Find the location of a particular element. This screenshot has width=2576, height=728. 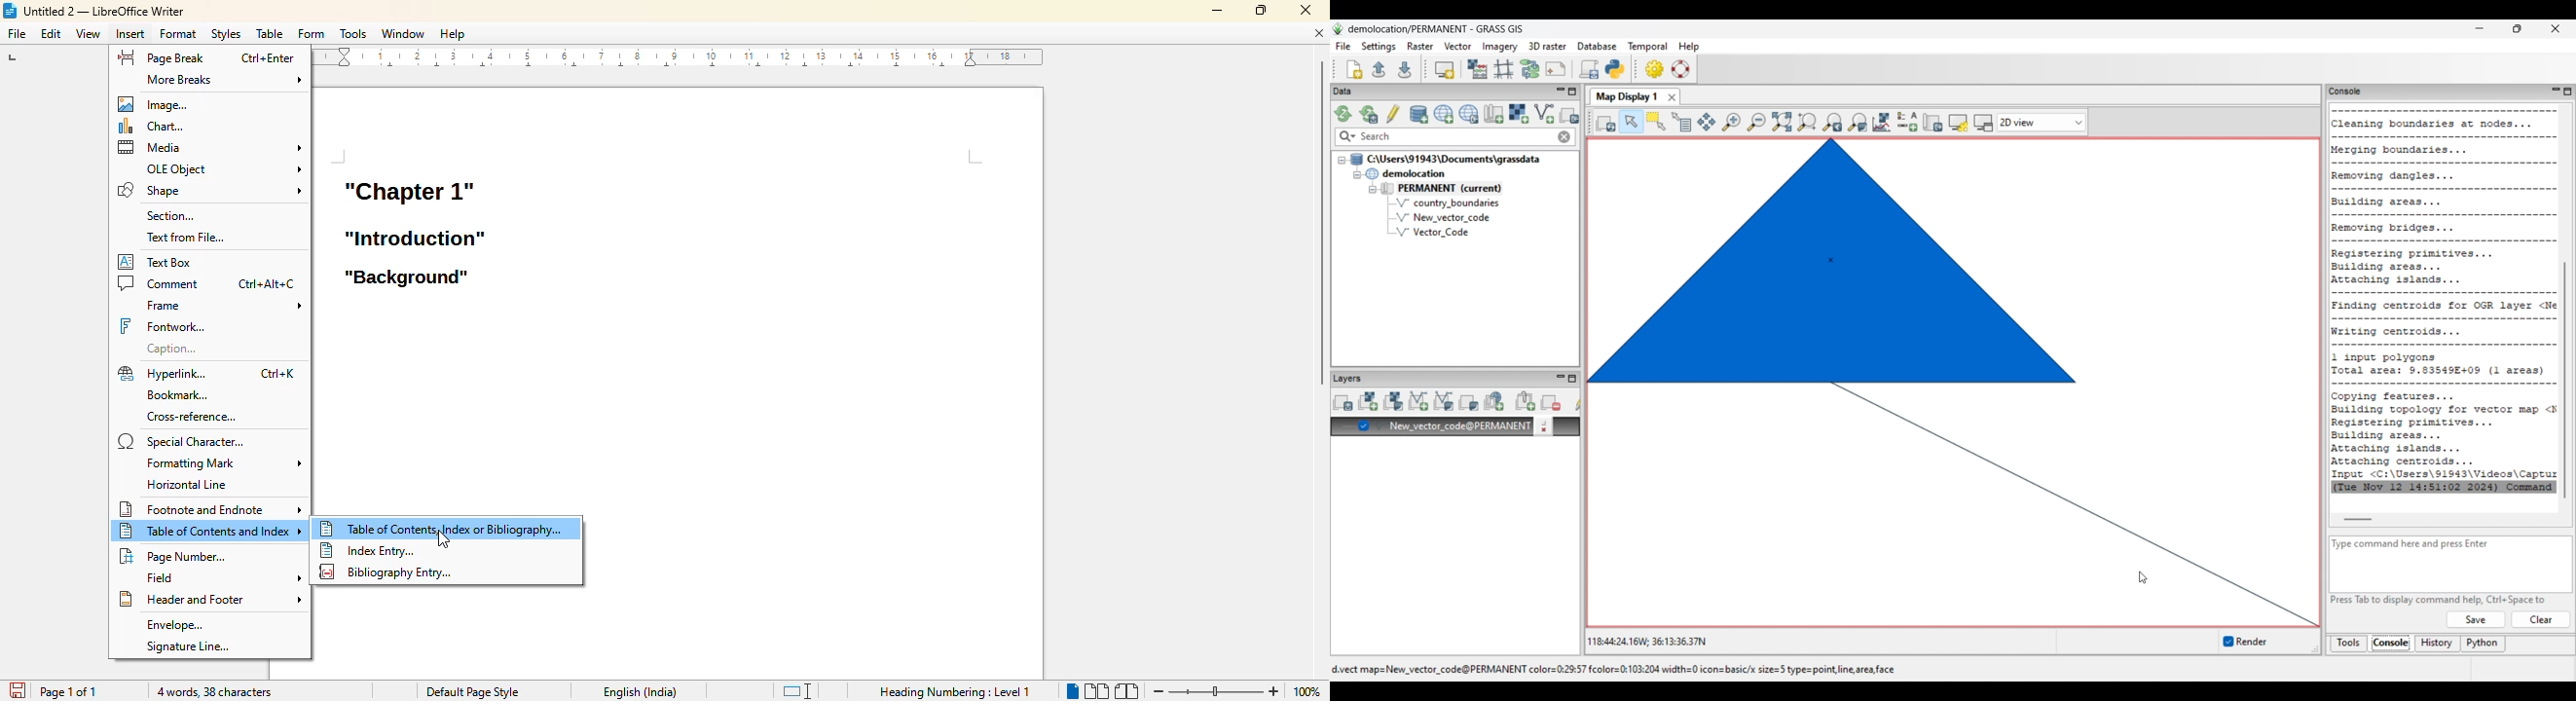

view single page is located at coordinates (1067, 688).